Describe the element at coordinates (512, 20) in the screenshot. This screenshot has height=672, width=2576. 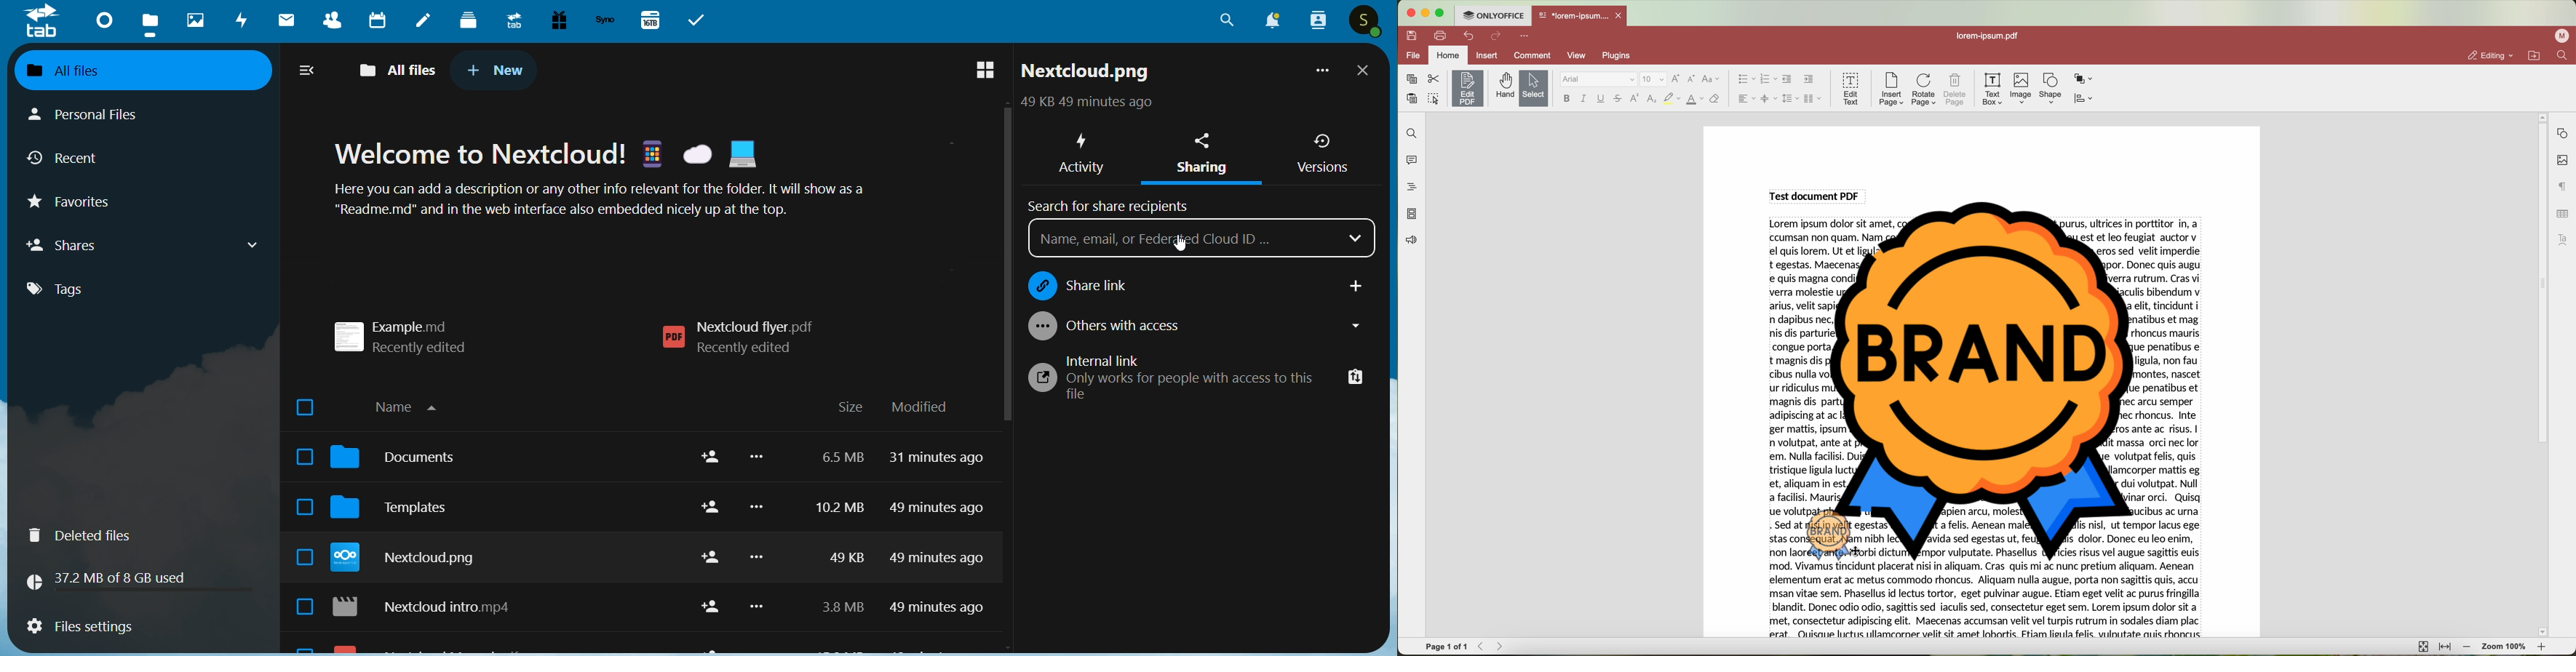
I see `upgrade` at that location.